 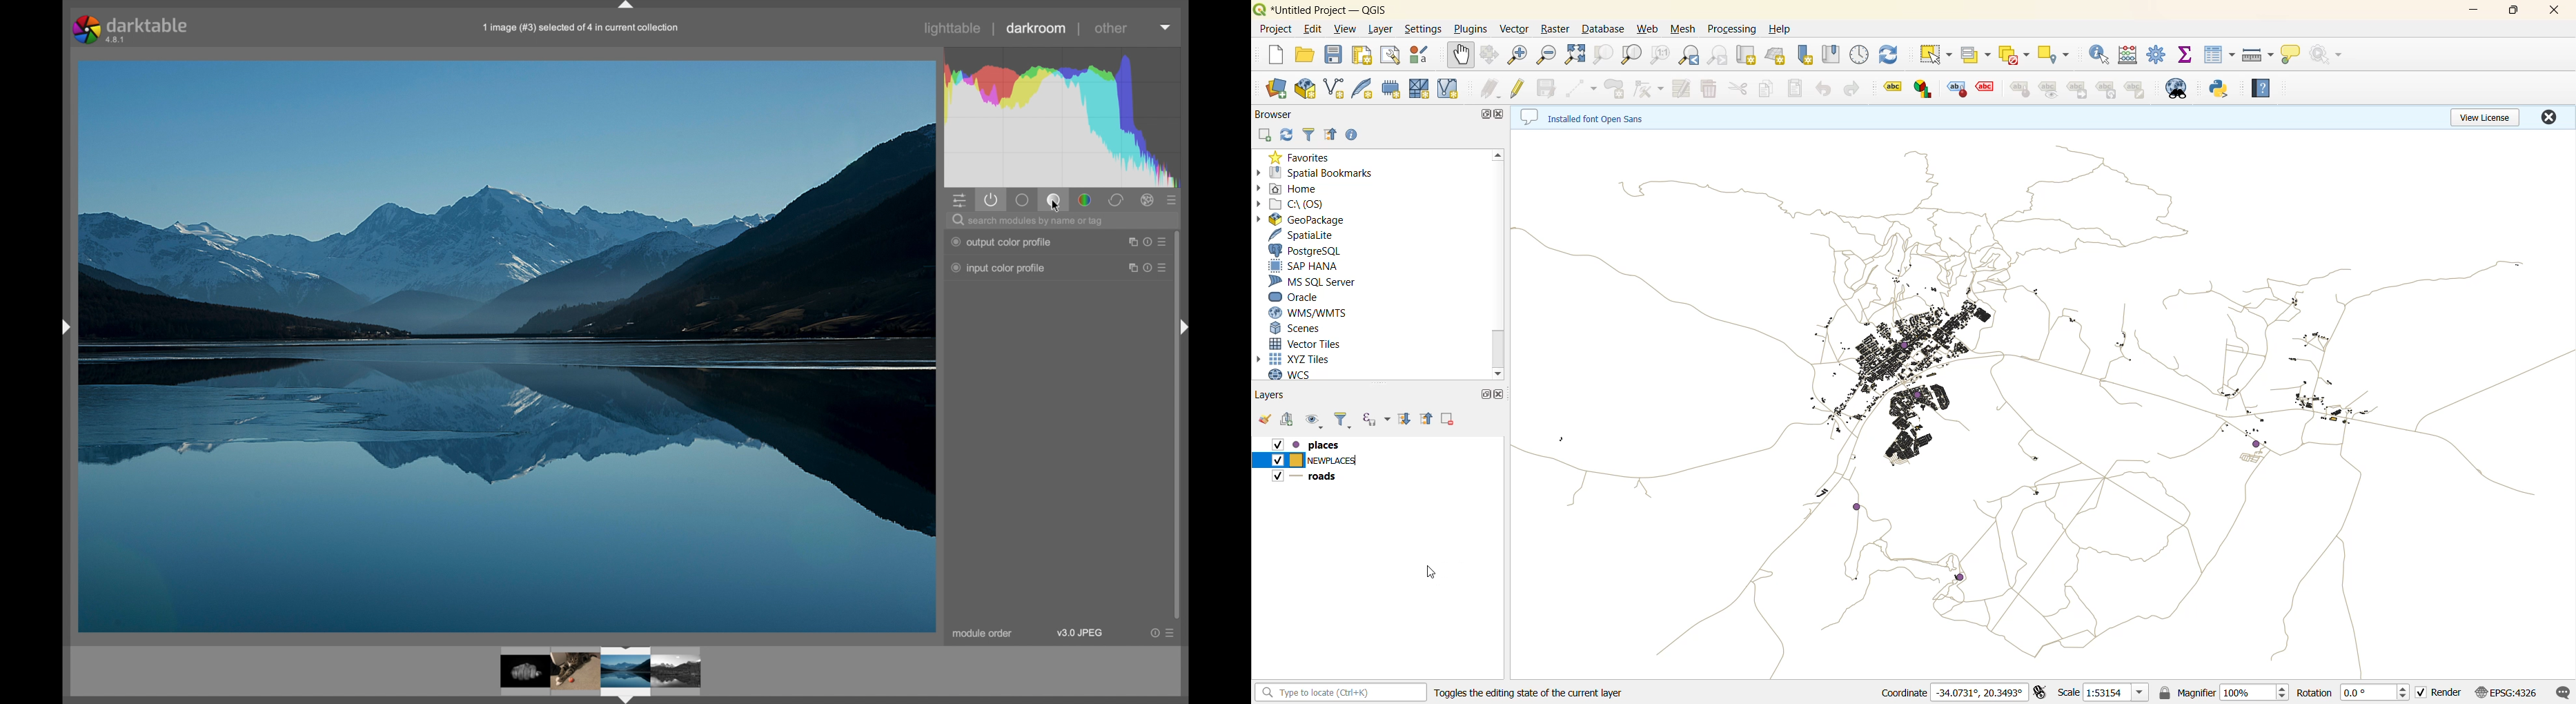 What do you see at coordinates (992, 200) in the screenshot?
I see `show  active  modules only` at bounding box center [992, 200].